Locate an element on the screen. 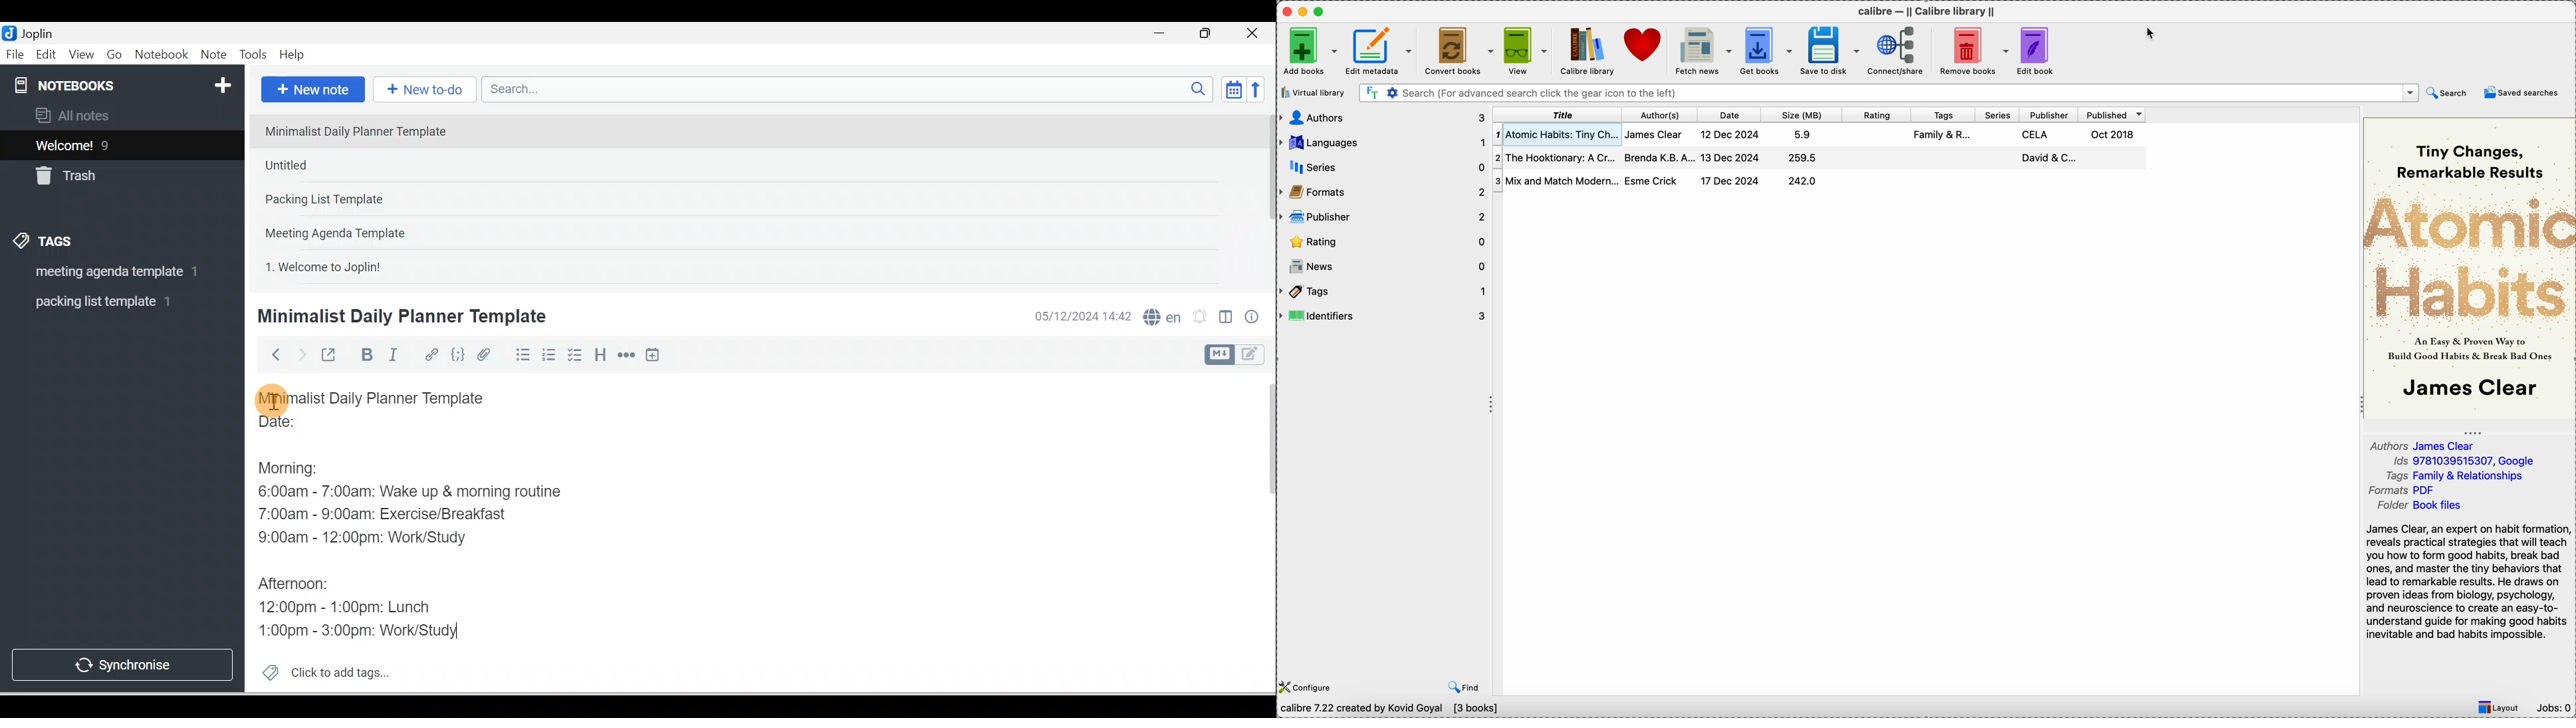  Note 4 is located at coordinates (354, 230).